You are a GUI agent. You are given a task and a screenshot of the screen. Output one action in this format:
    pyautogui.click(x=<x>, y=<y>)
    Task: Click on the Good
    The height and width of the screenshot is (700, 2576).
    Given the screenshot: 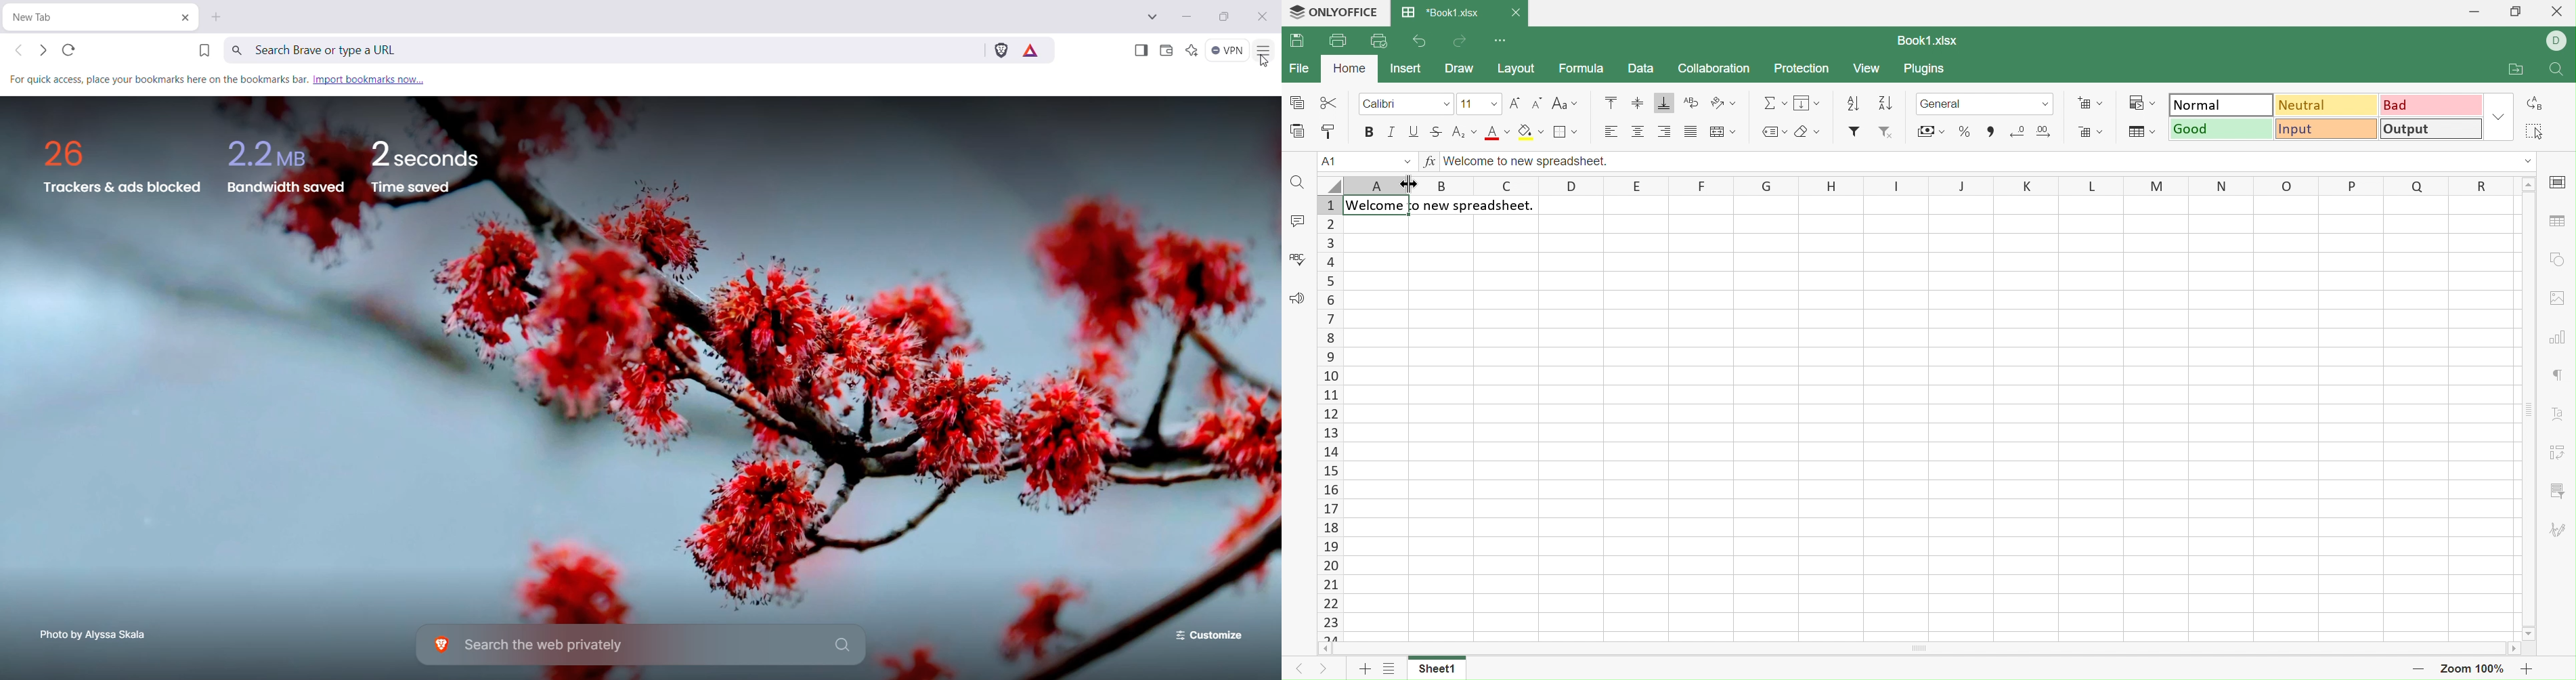 What is the action you would take?
    pyautogui.click(x=2222, y=129)
    